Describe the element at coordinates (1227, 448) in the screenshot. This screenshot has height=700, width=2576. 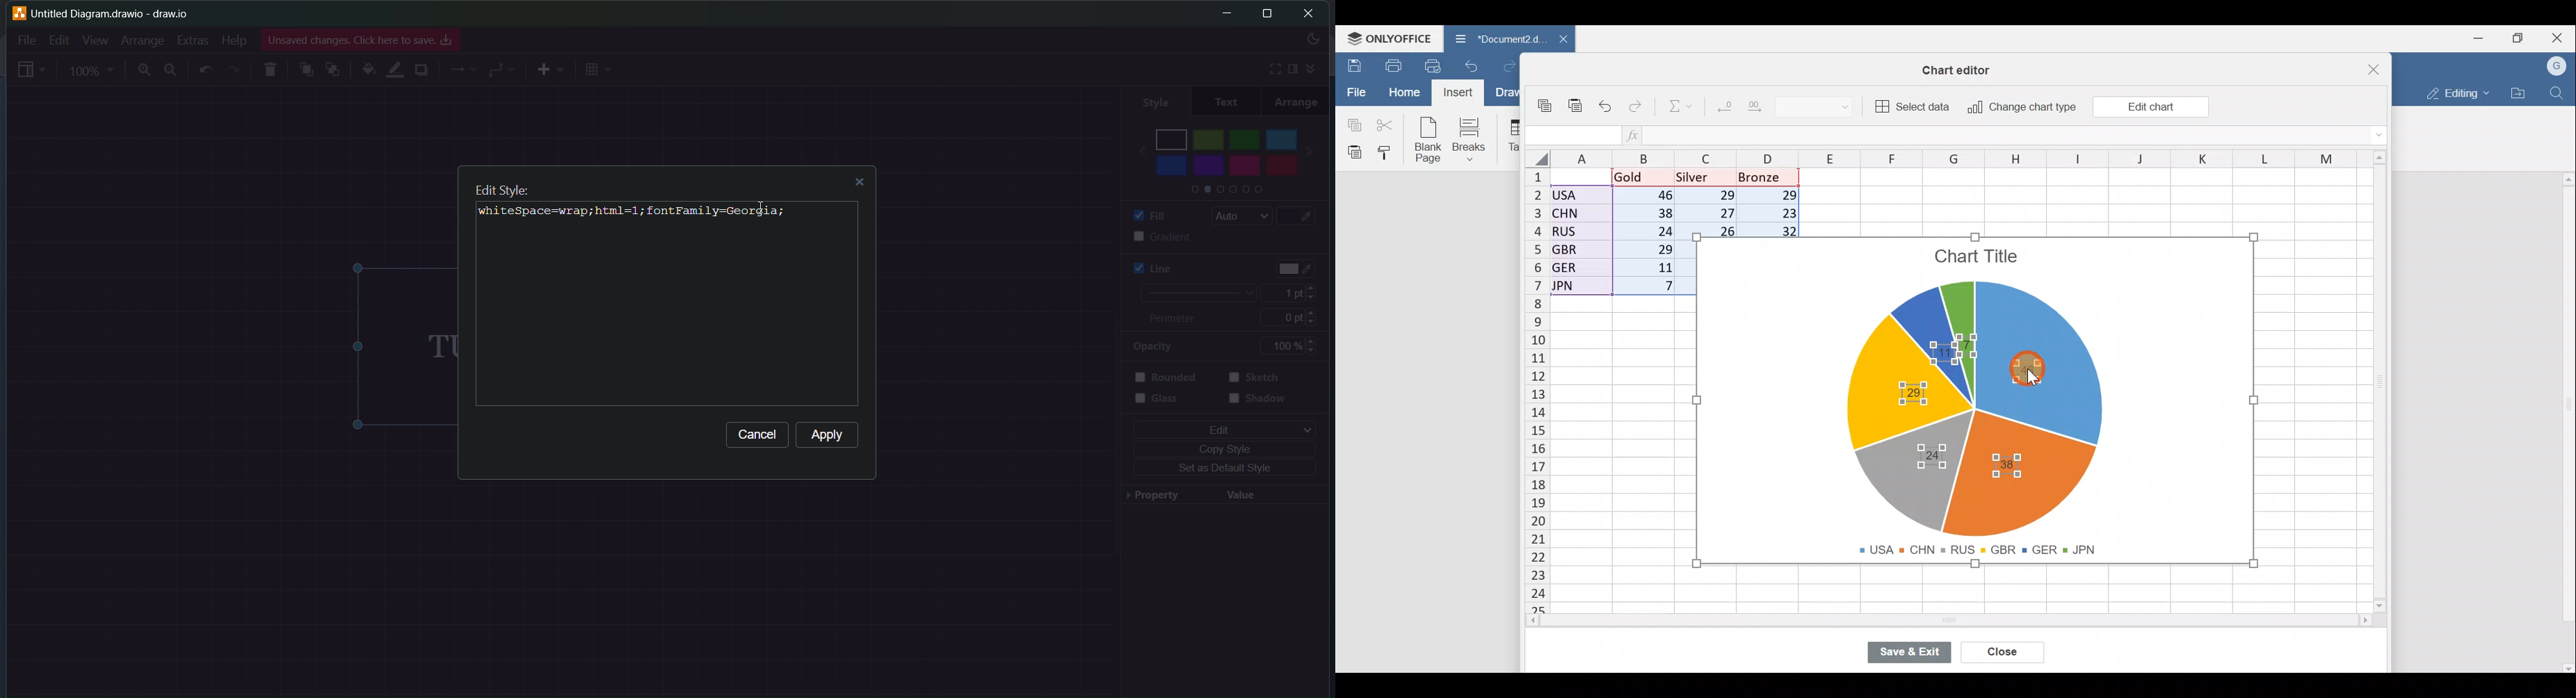
I see `copy style` at that location.